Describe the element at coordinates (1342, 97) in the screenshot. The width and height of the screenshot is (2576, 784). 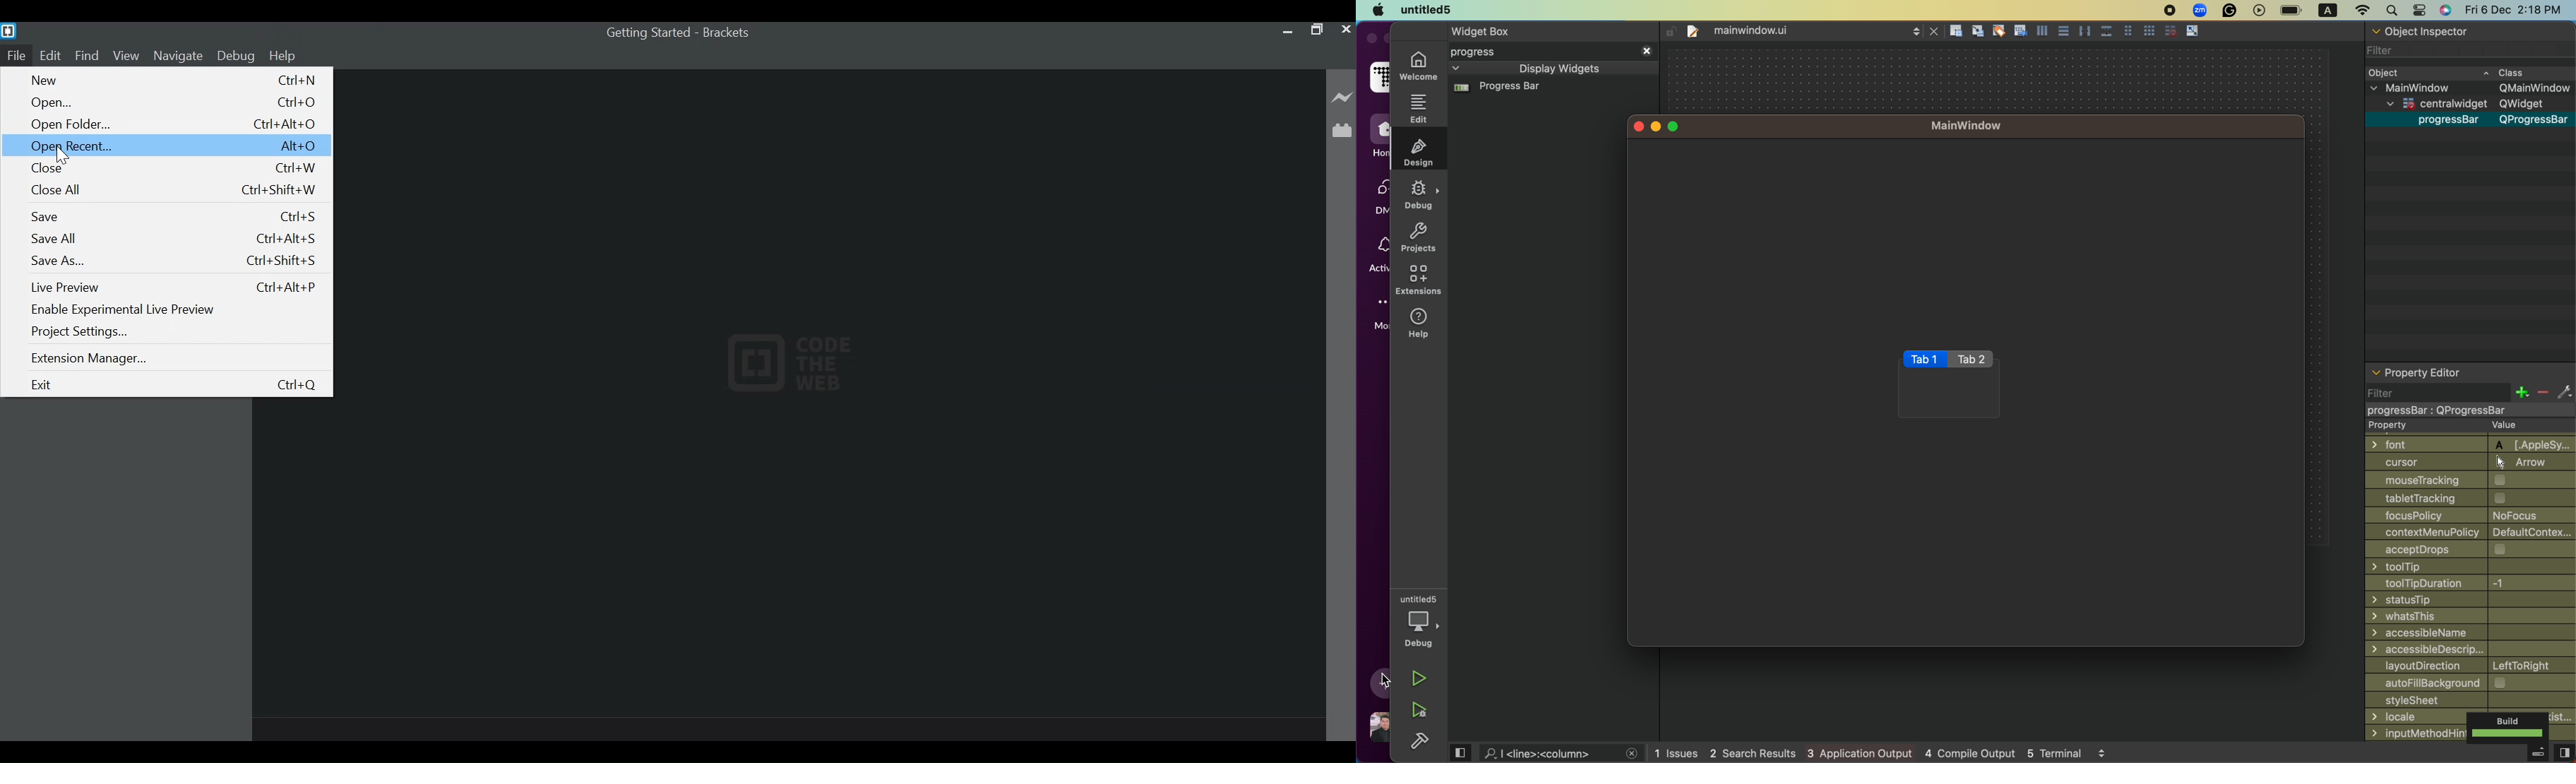
I see `Live Preview` at that location.